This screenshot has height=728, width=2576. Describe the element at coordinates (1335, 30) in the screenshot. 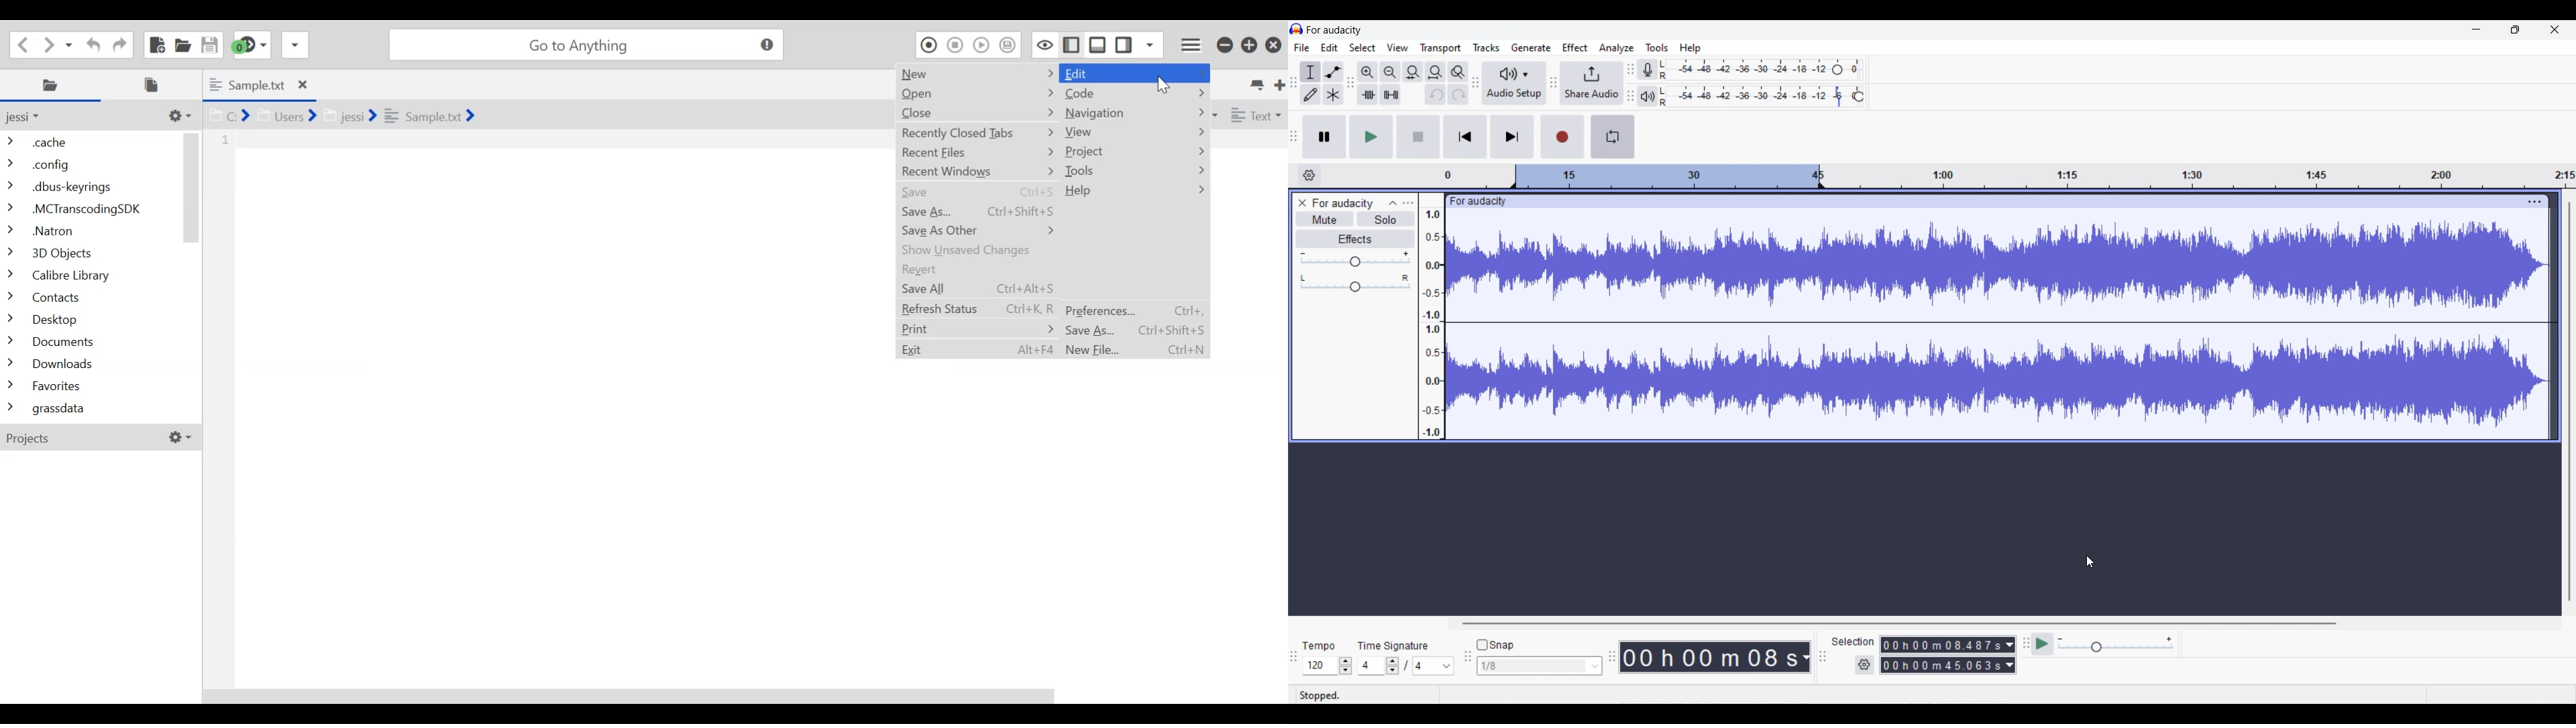

I see `Project name - For audacity` at that location.